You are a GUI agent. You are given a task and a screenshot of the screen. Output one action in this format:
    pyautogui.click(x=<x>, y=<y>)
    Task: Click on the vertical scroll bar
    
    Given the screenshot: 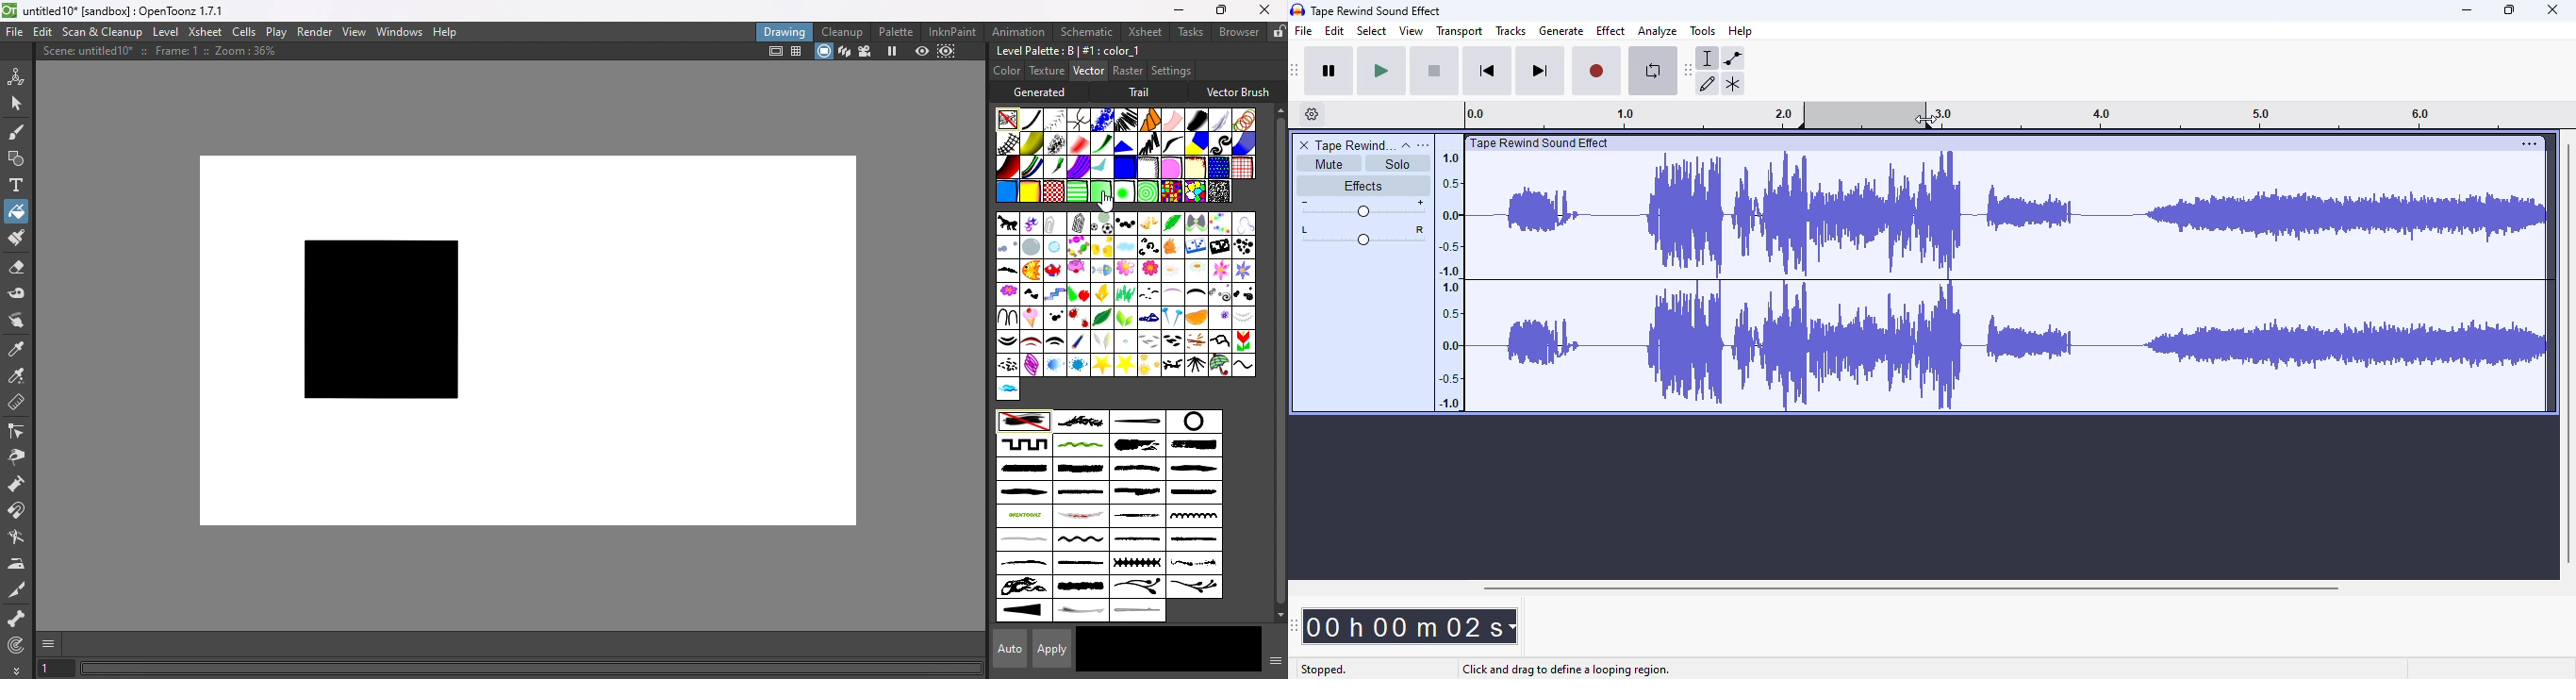 What is the action you would take?
    pyautogui.click(x=2569, y=349)
    